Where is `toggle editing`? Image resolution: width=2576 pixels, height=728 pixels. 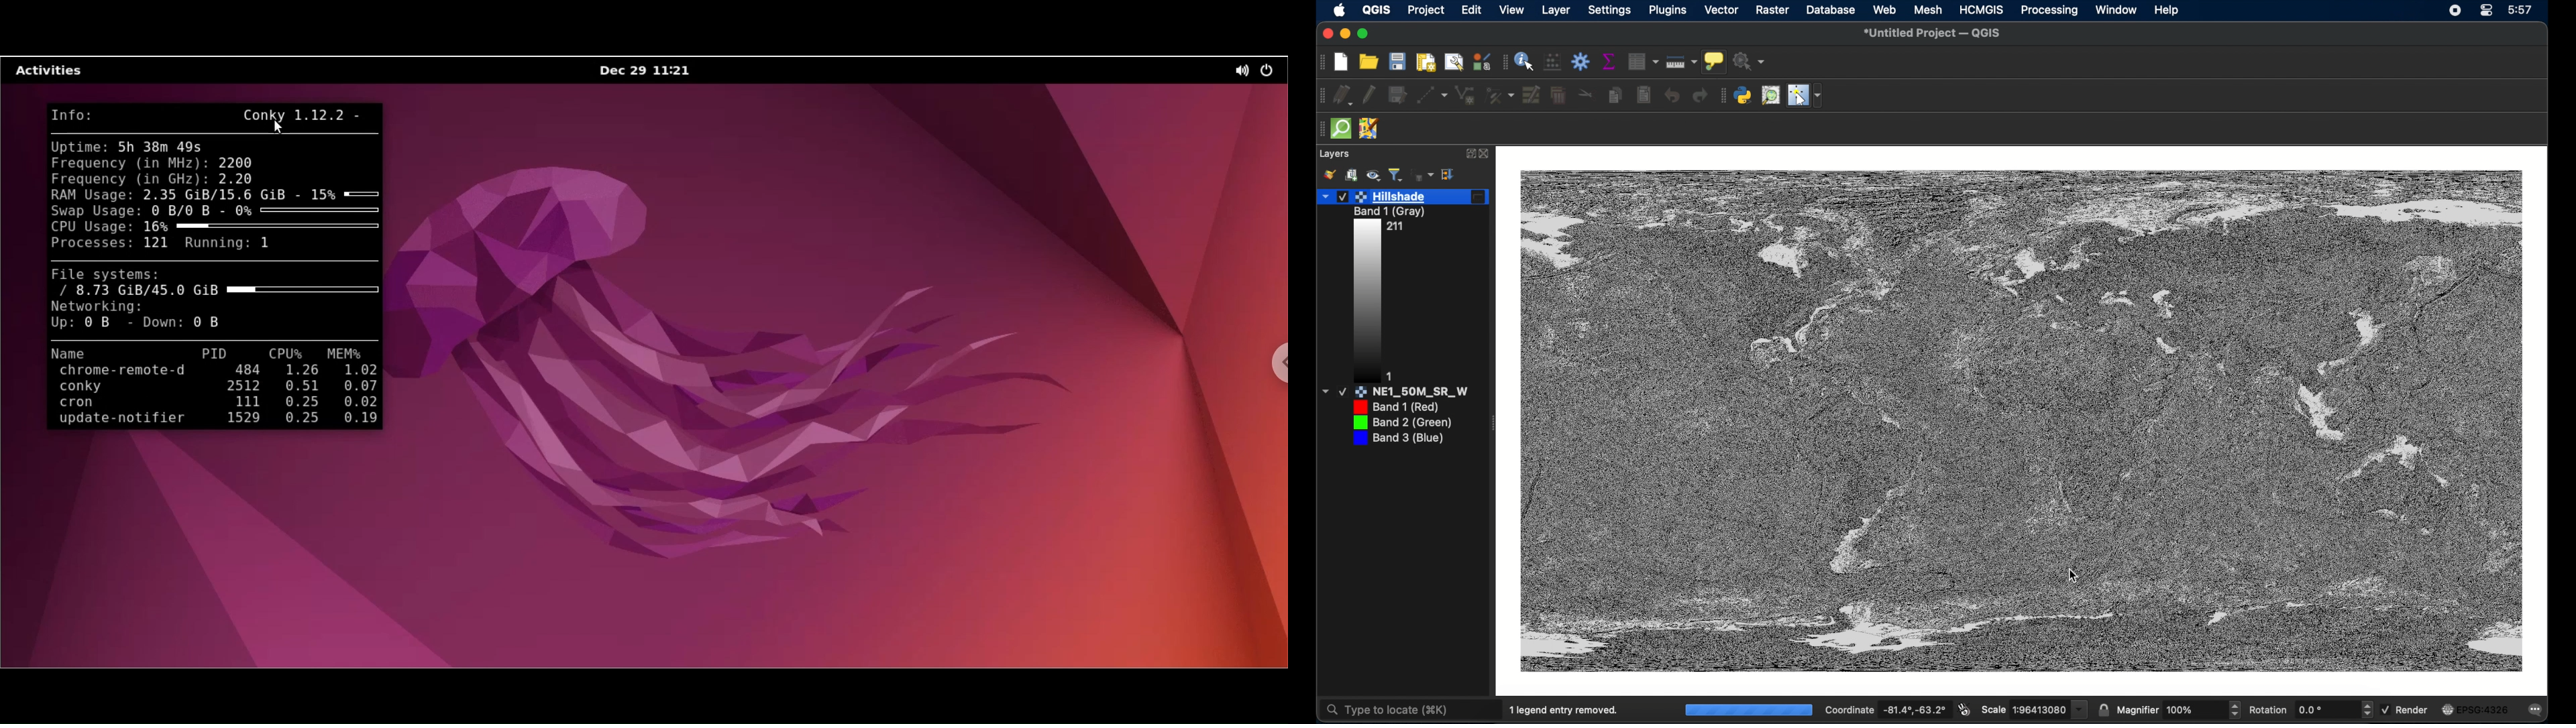 toggle editing is located at coordinates (1369, 95).